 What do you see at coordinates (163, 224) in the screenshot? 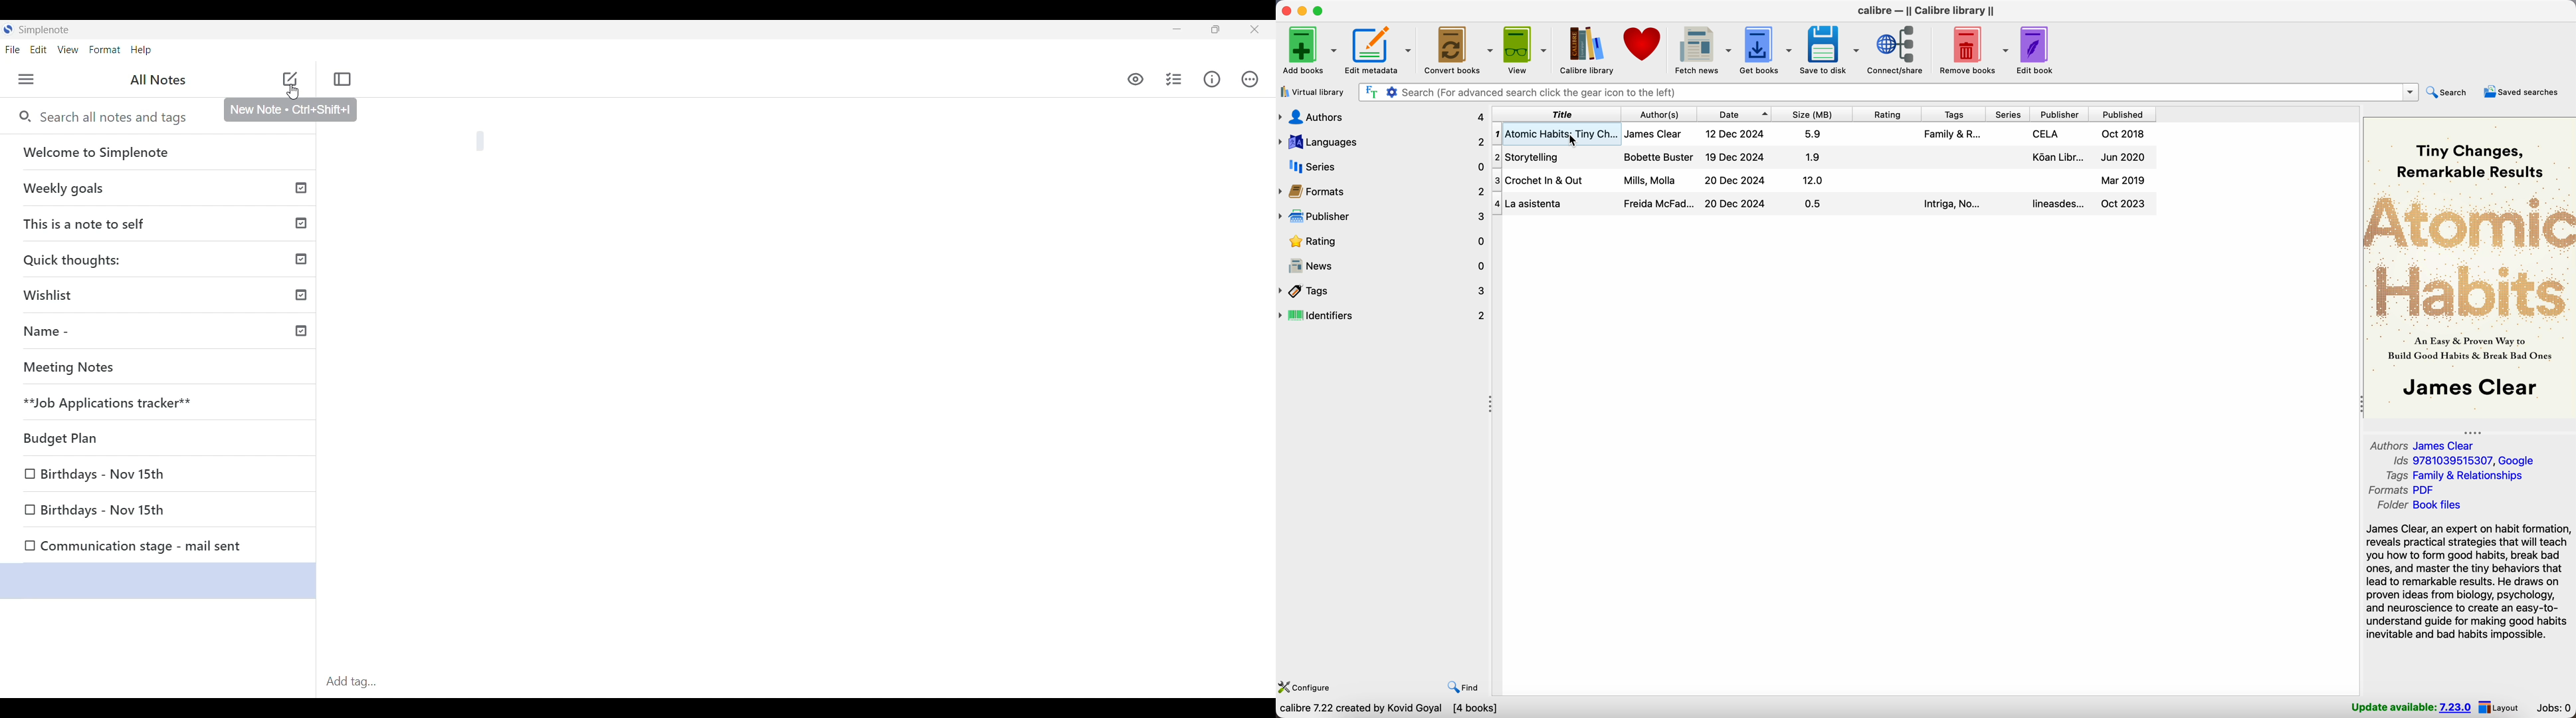
I see `This is a note to self` at bounding box center [163, 224].